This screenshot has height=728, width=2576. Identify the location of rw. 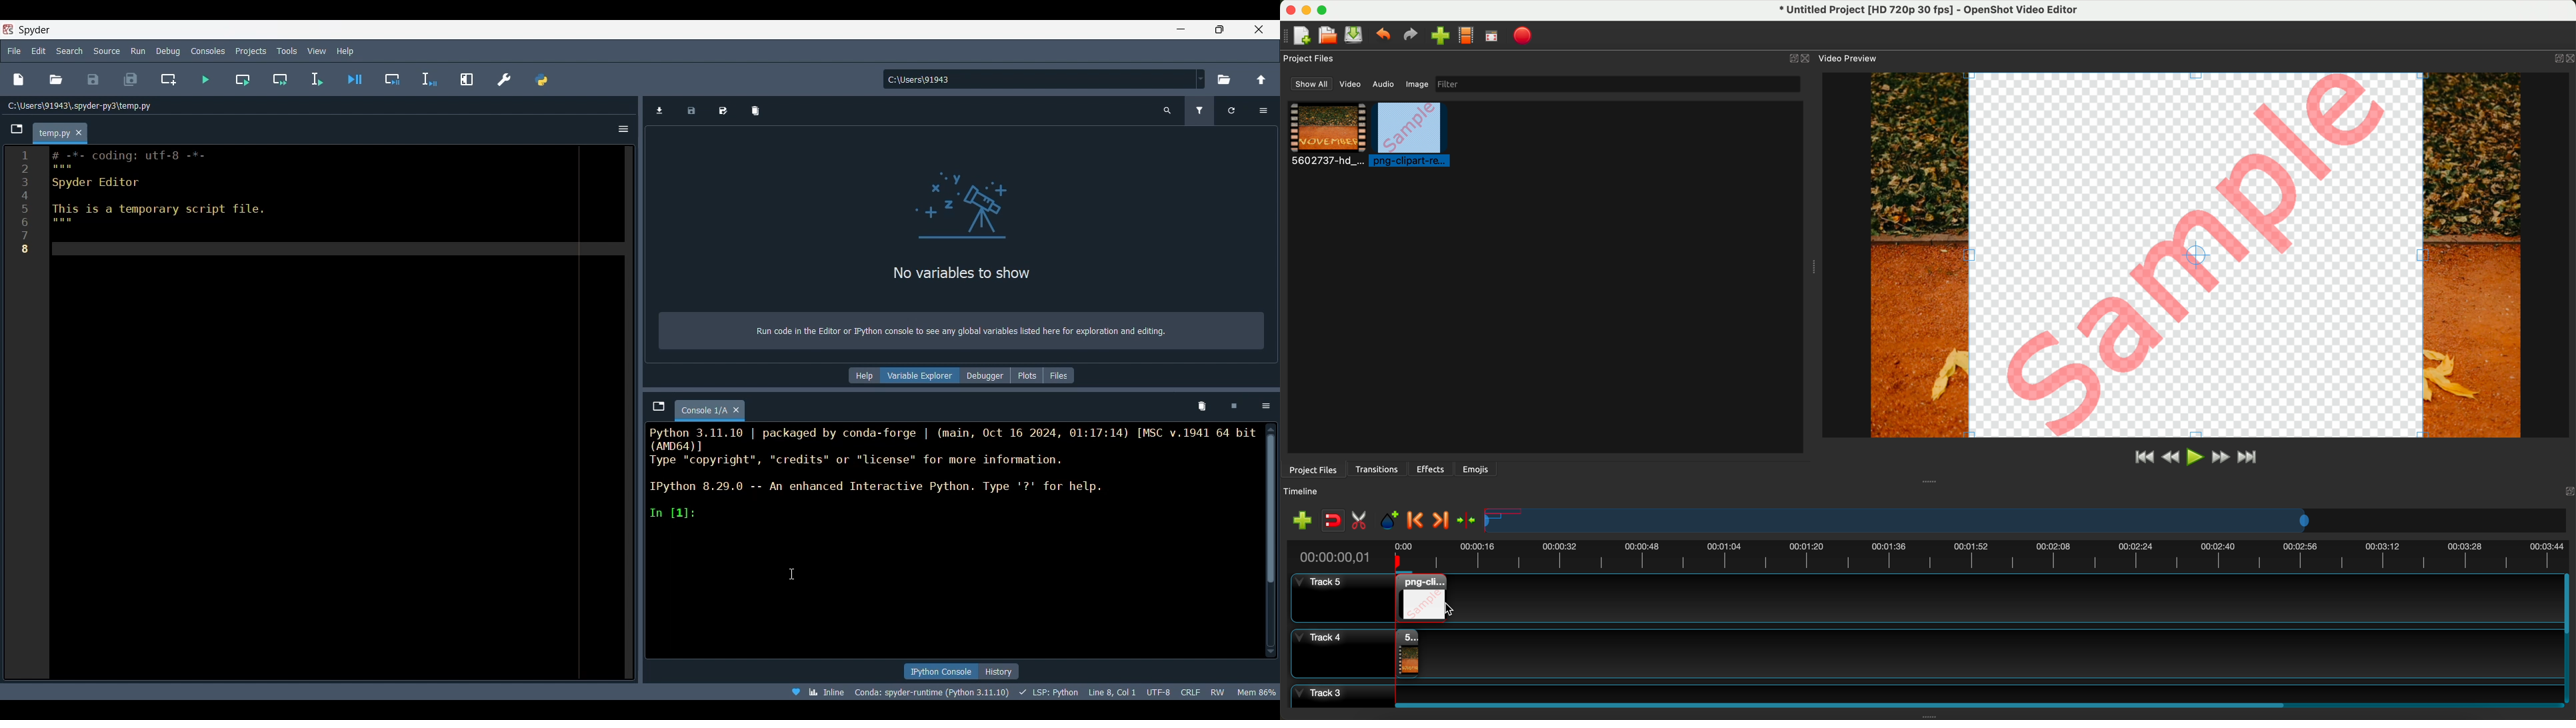
(1219, 691).